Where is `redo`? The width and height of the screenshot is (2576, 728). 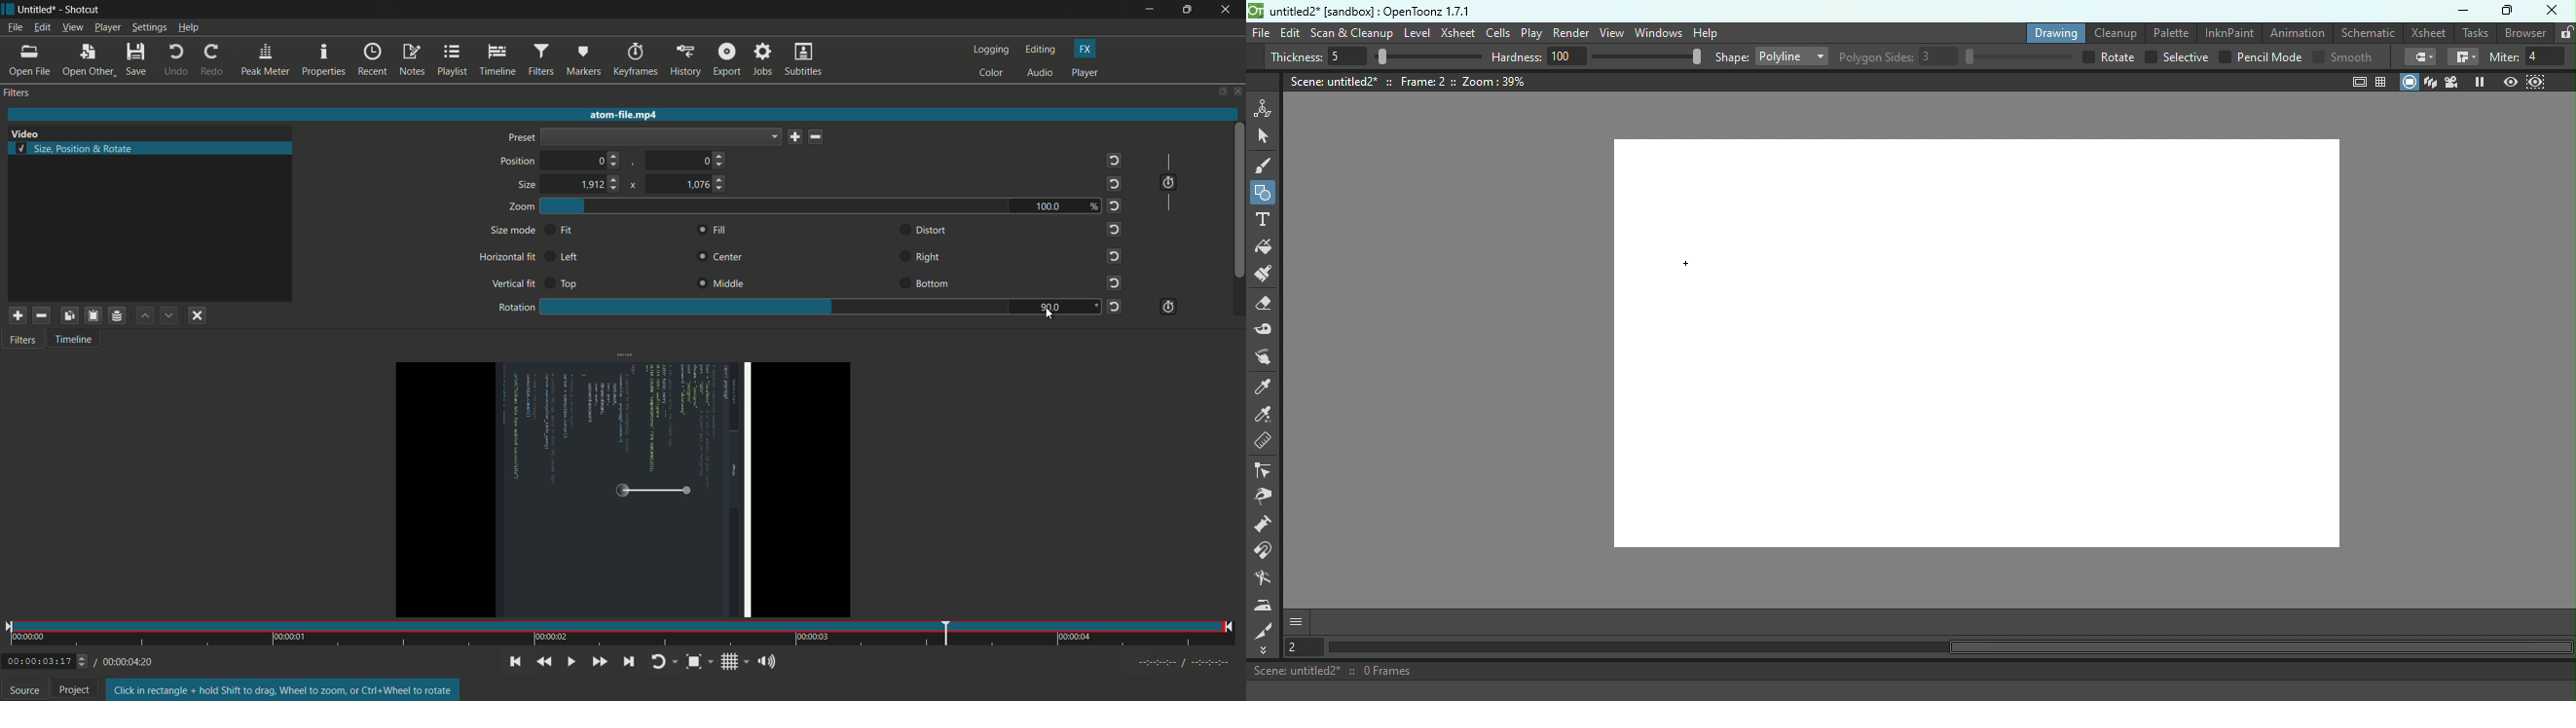
redo is located at coordinates (212, 60).